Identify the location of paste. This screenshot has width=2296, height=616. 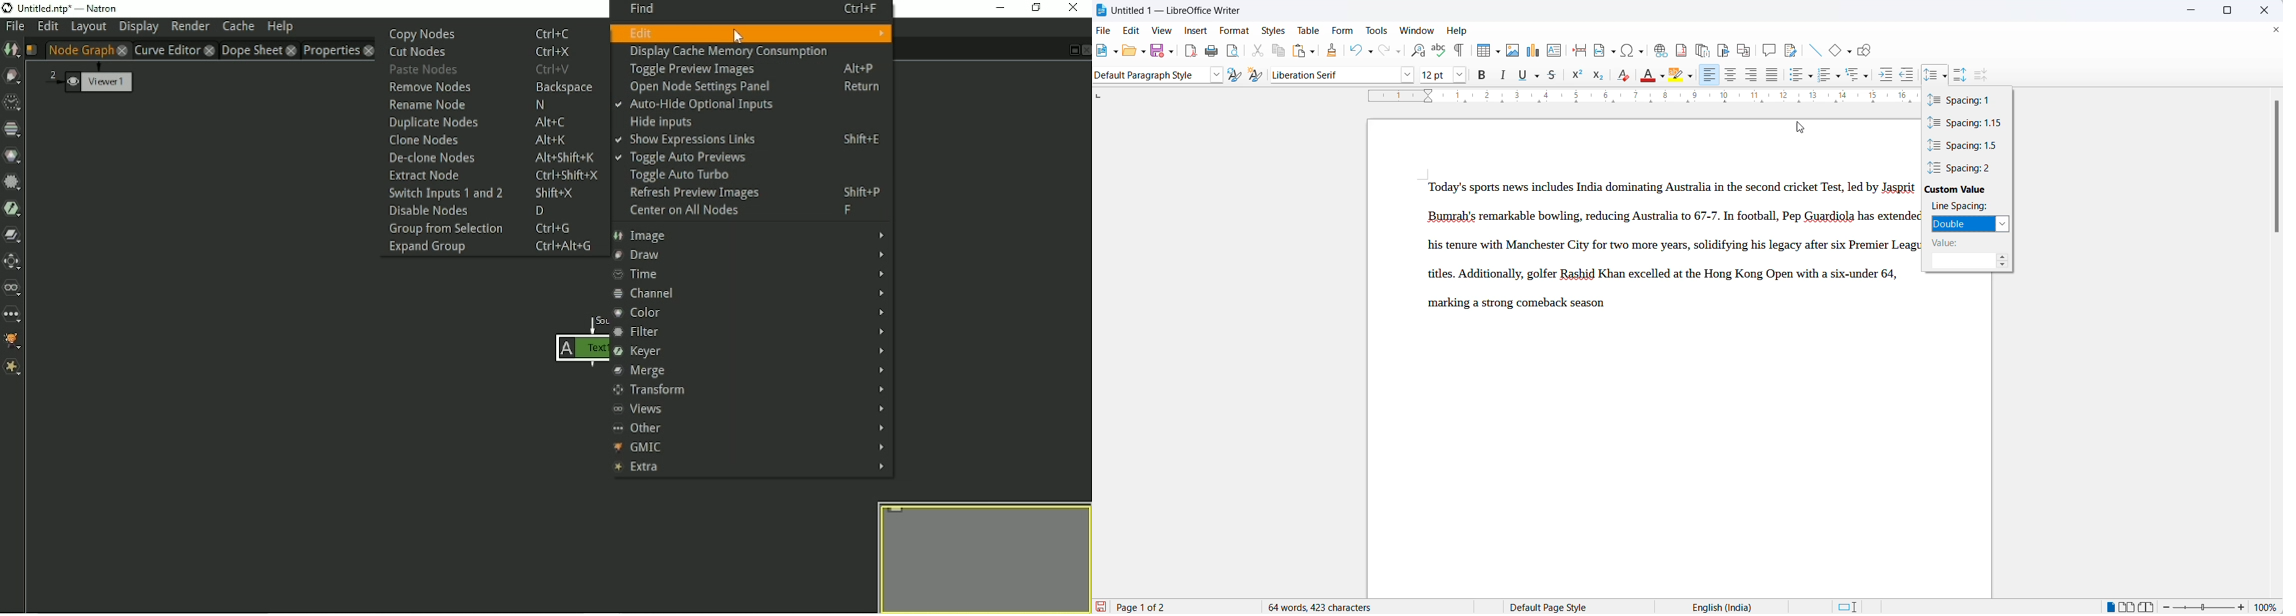
(1299, 51).